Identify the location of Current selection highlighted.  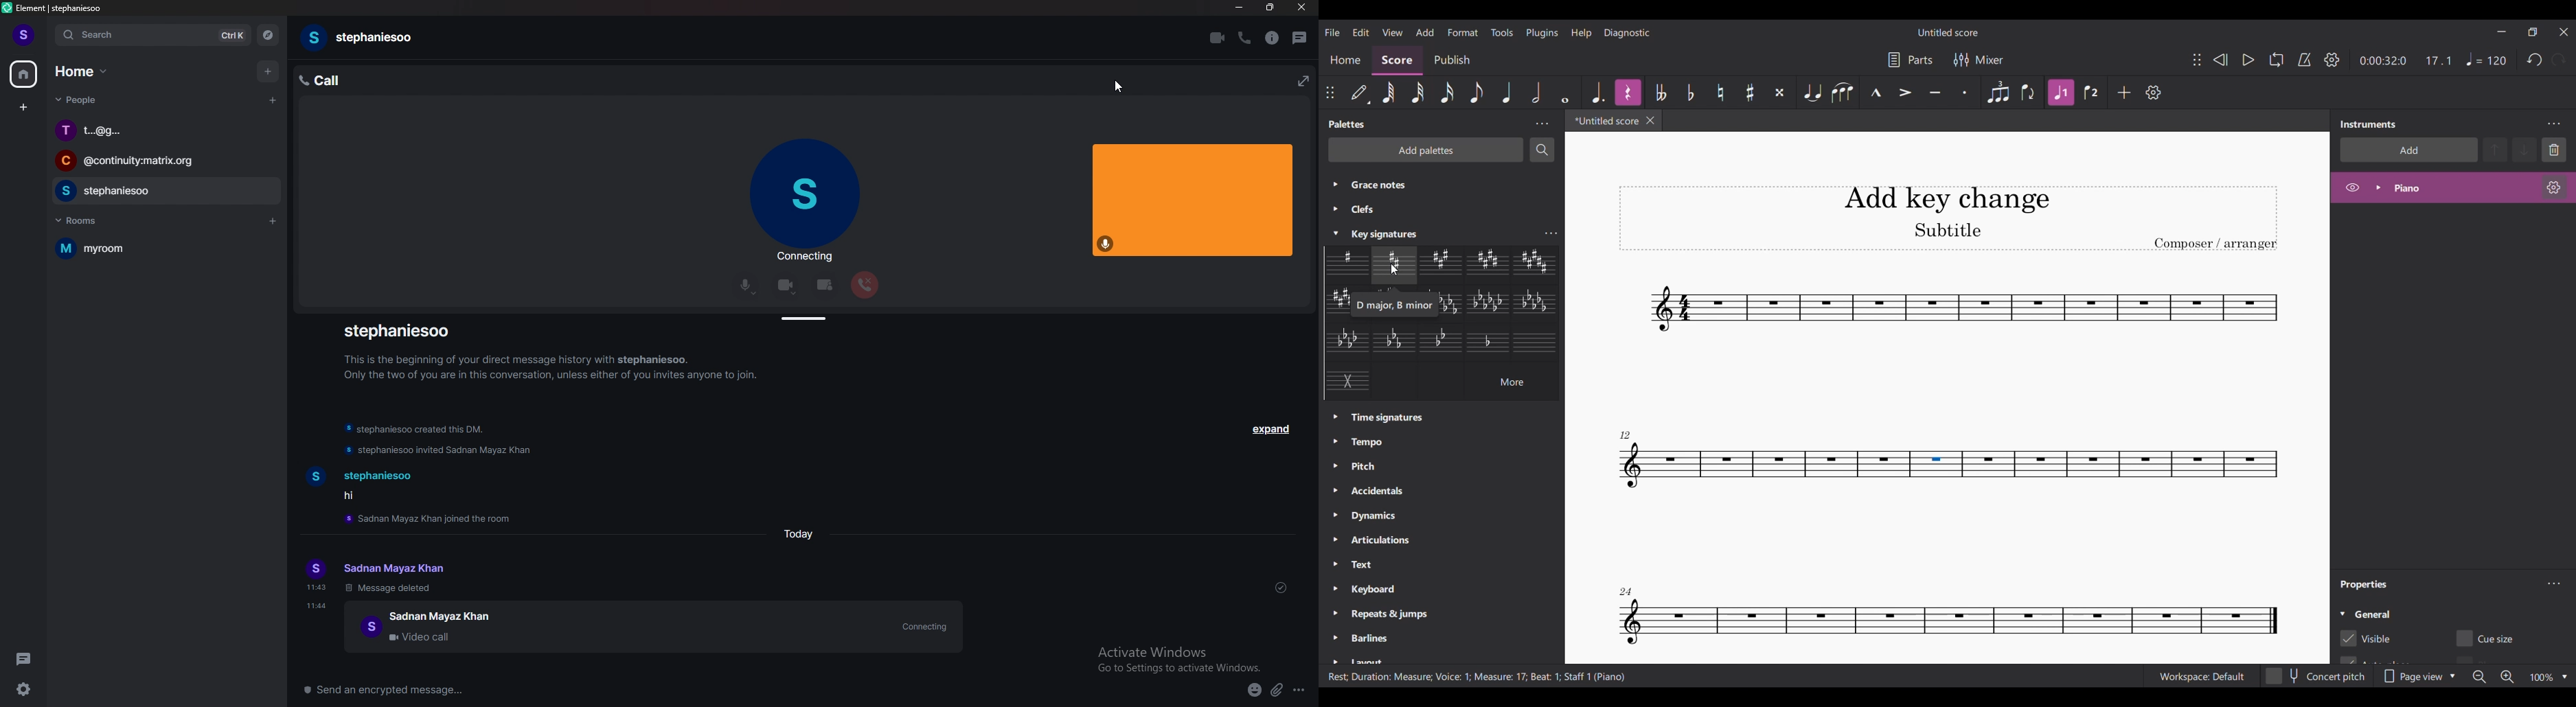
(1336, 233).